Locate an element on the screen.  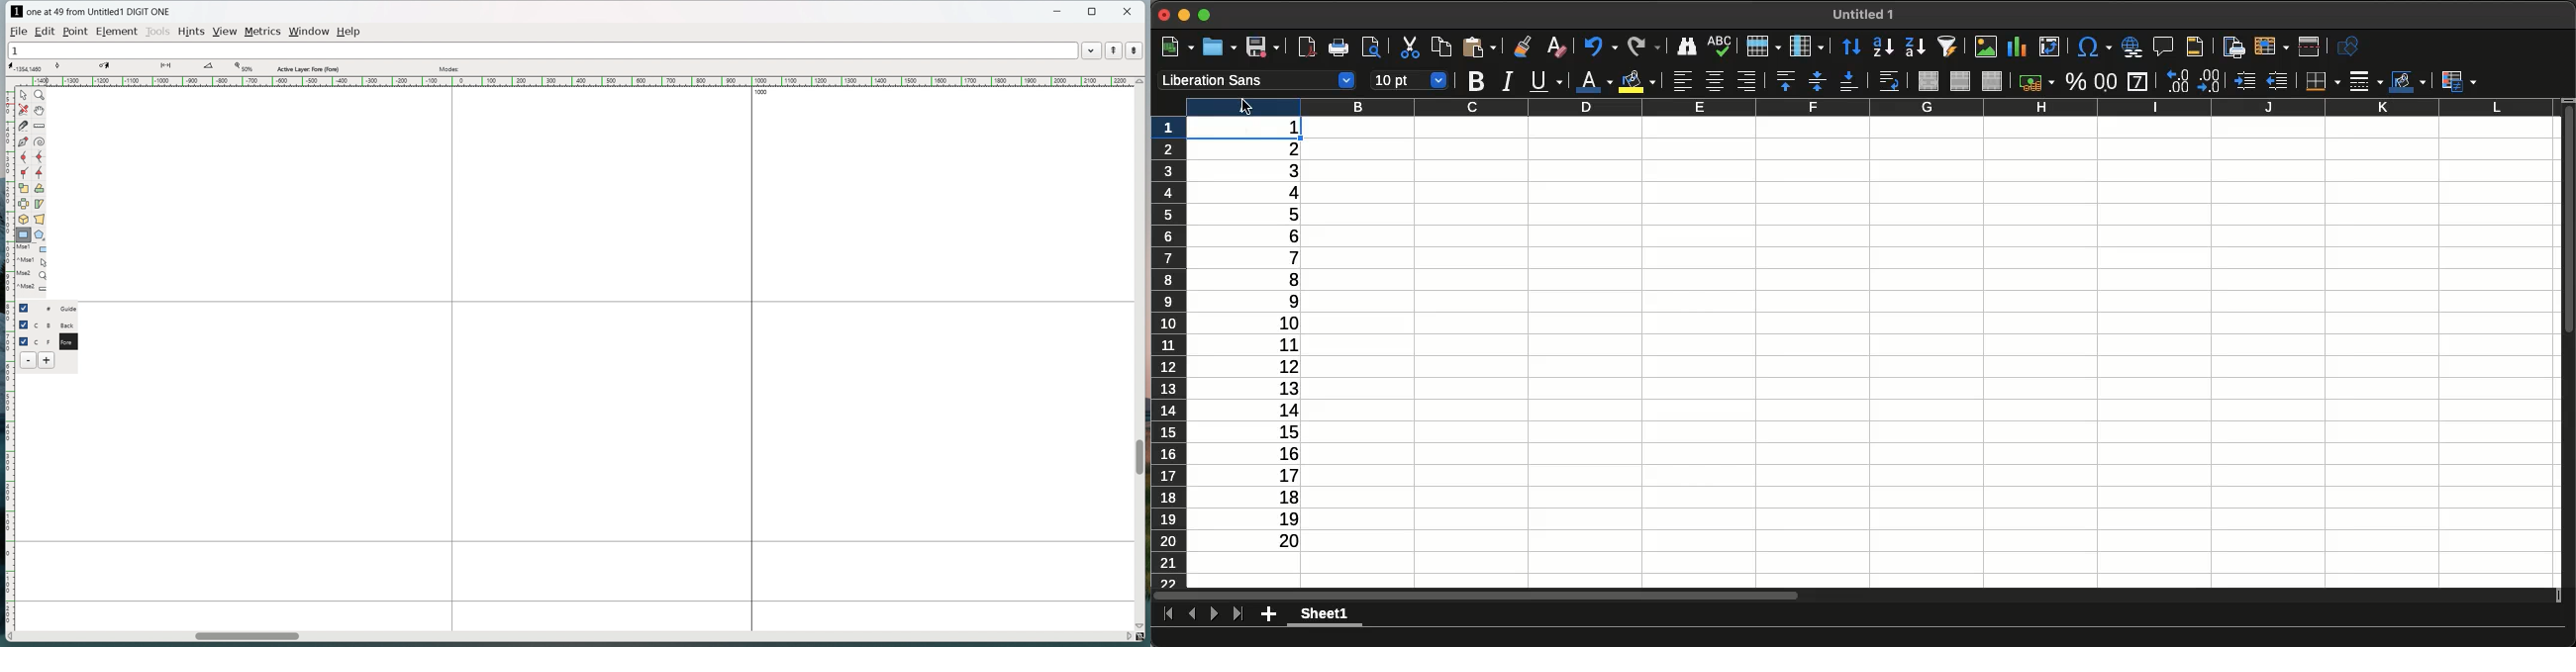
close is located at coordinates (1128, 11).